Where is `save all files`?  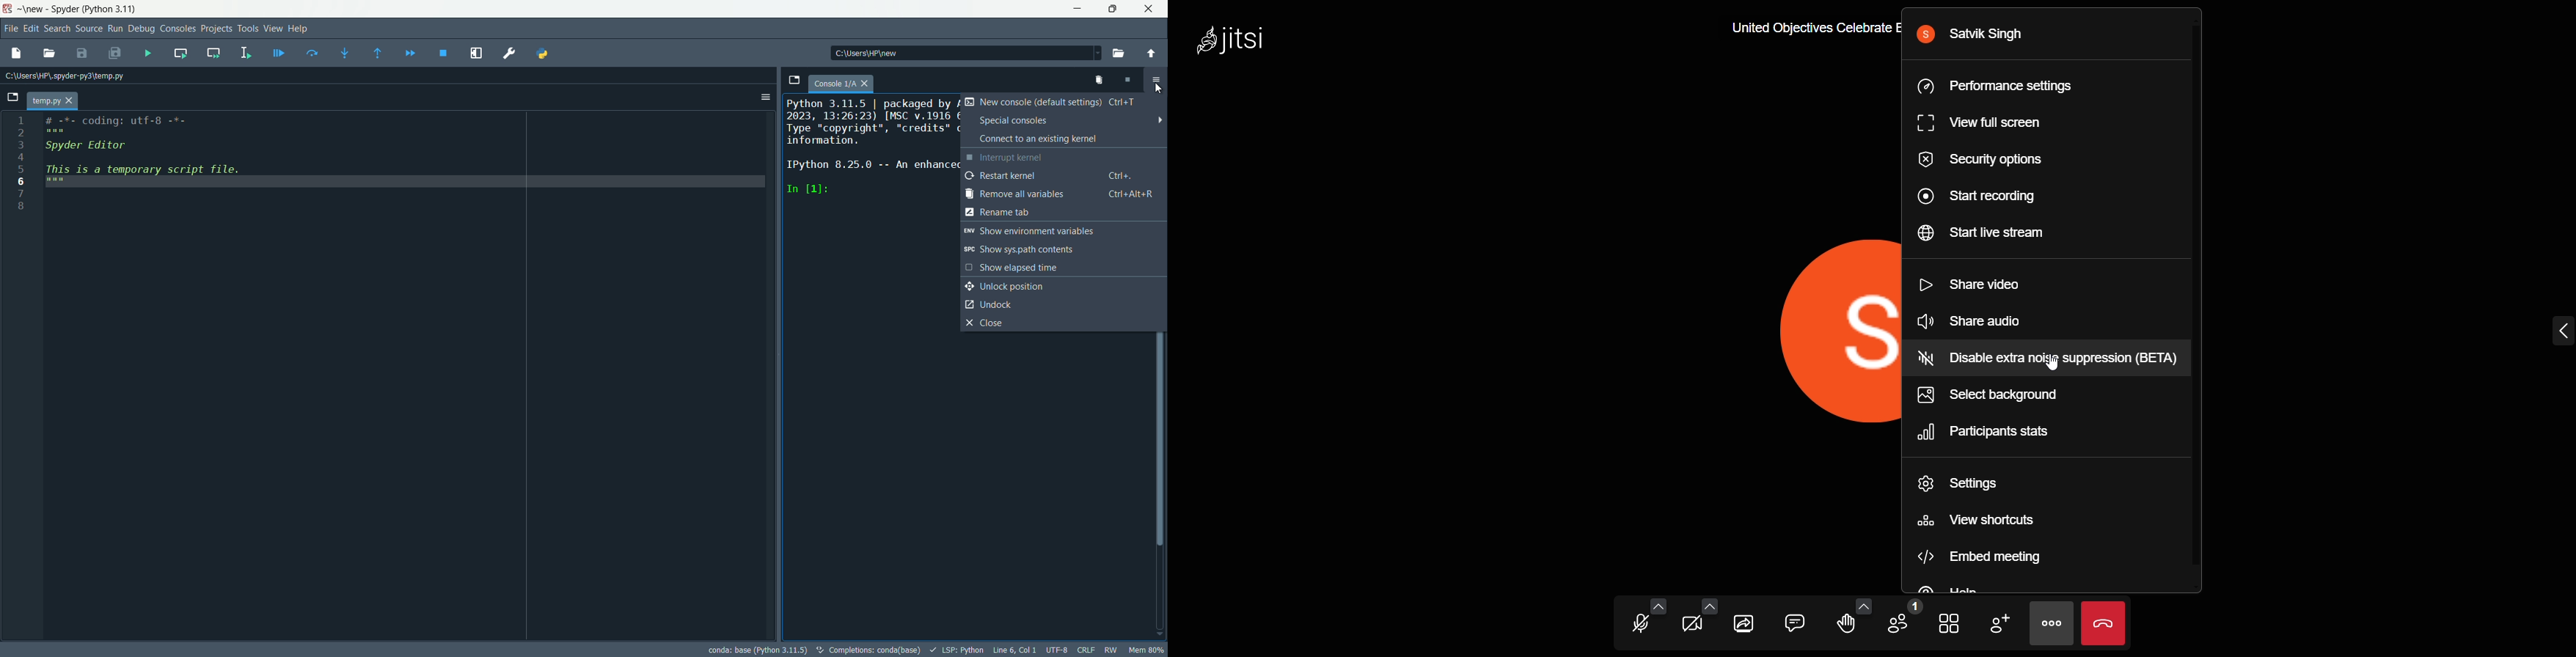
save all files is located at coordinates (113, 52).